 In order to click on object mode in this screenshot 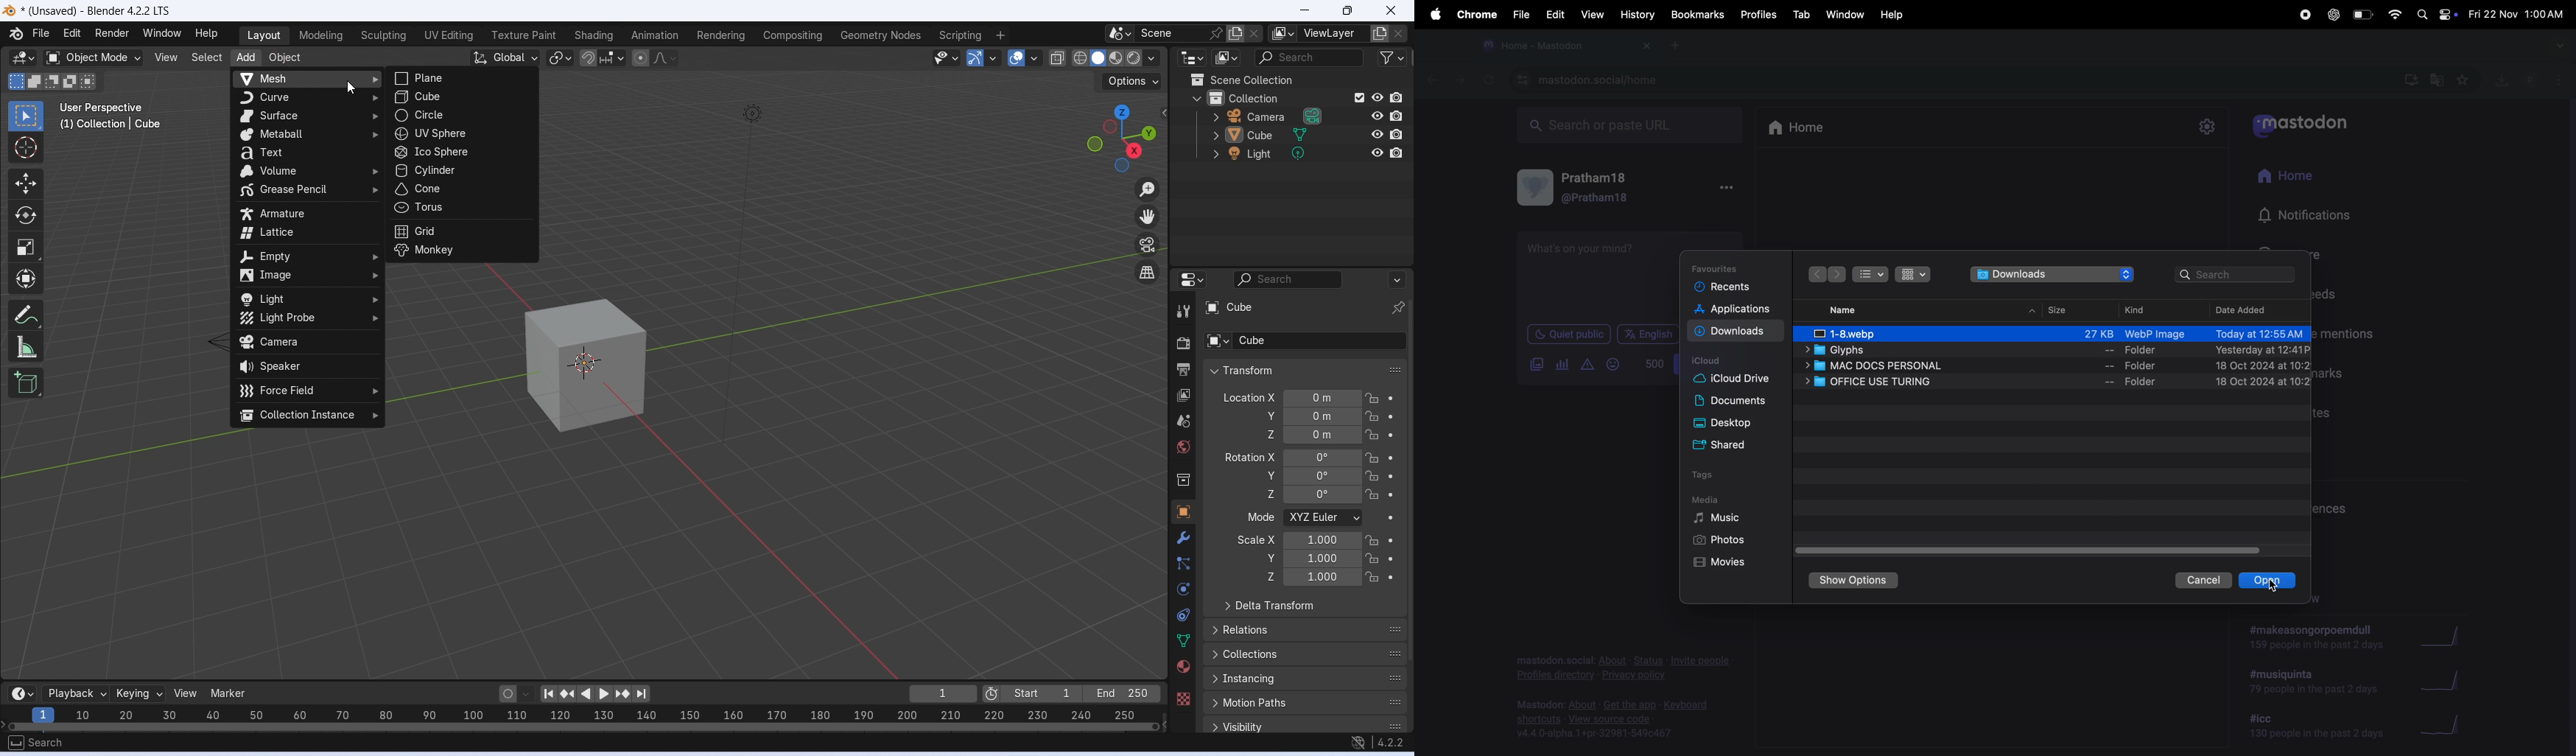, I will do `click(94, 58)`.